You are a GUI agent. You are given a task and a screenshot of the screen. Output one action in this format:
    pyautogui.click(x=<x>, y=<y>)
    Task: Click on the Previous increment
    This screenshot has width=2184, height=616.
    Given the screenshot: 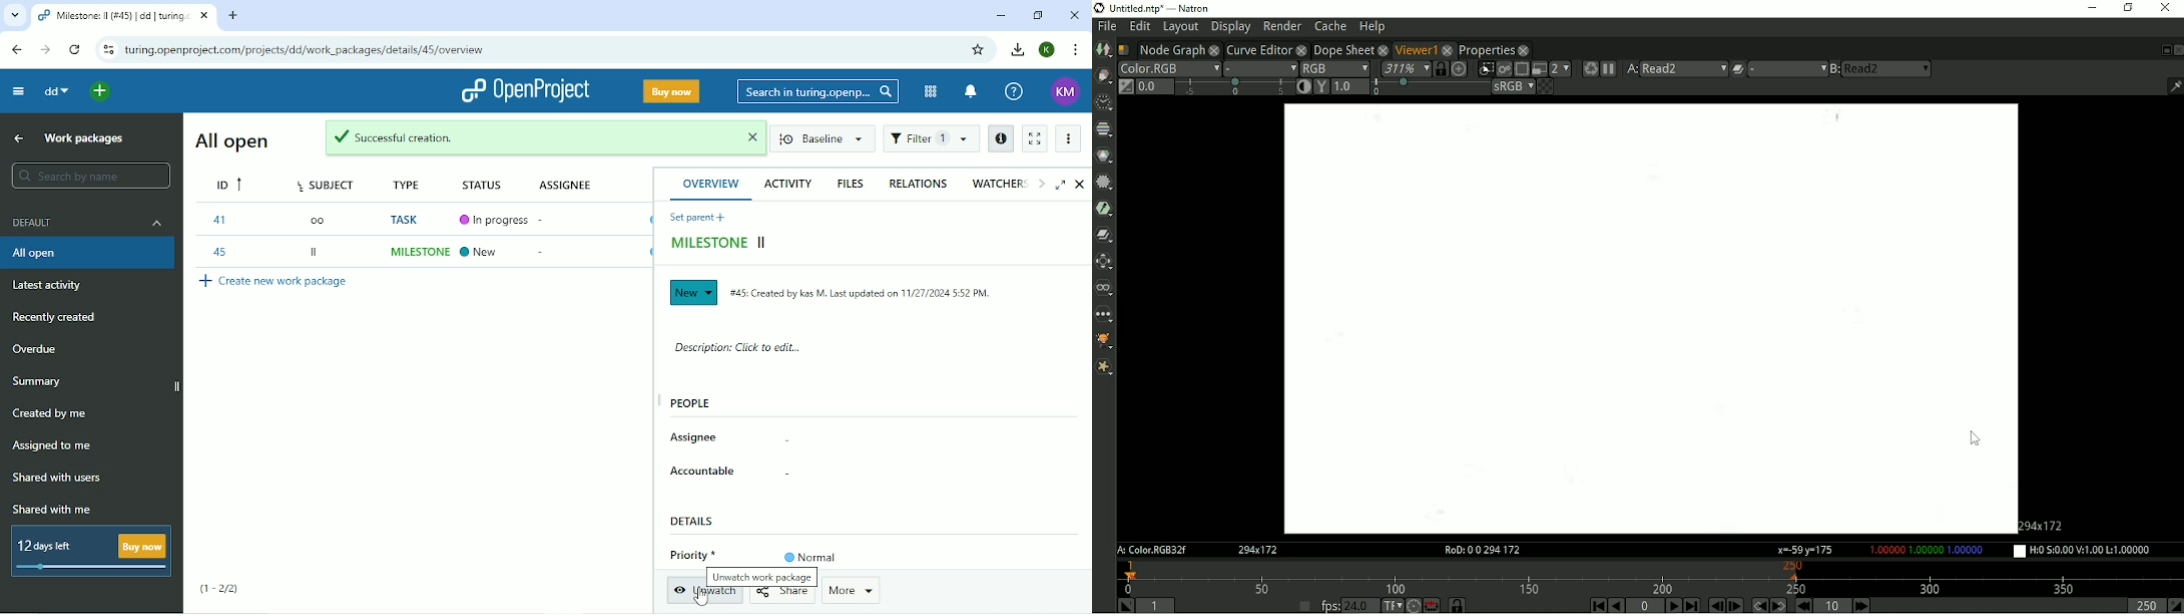 What is the action you would take?
    pyautogui.click(x=1805, y=605)
    